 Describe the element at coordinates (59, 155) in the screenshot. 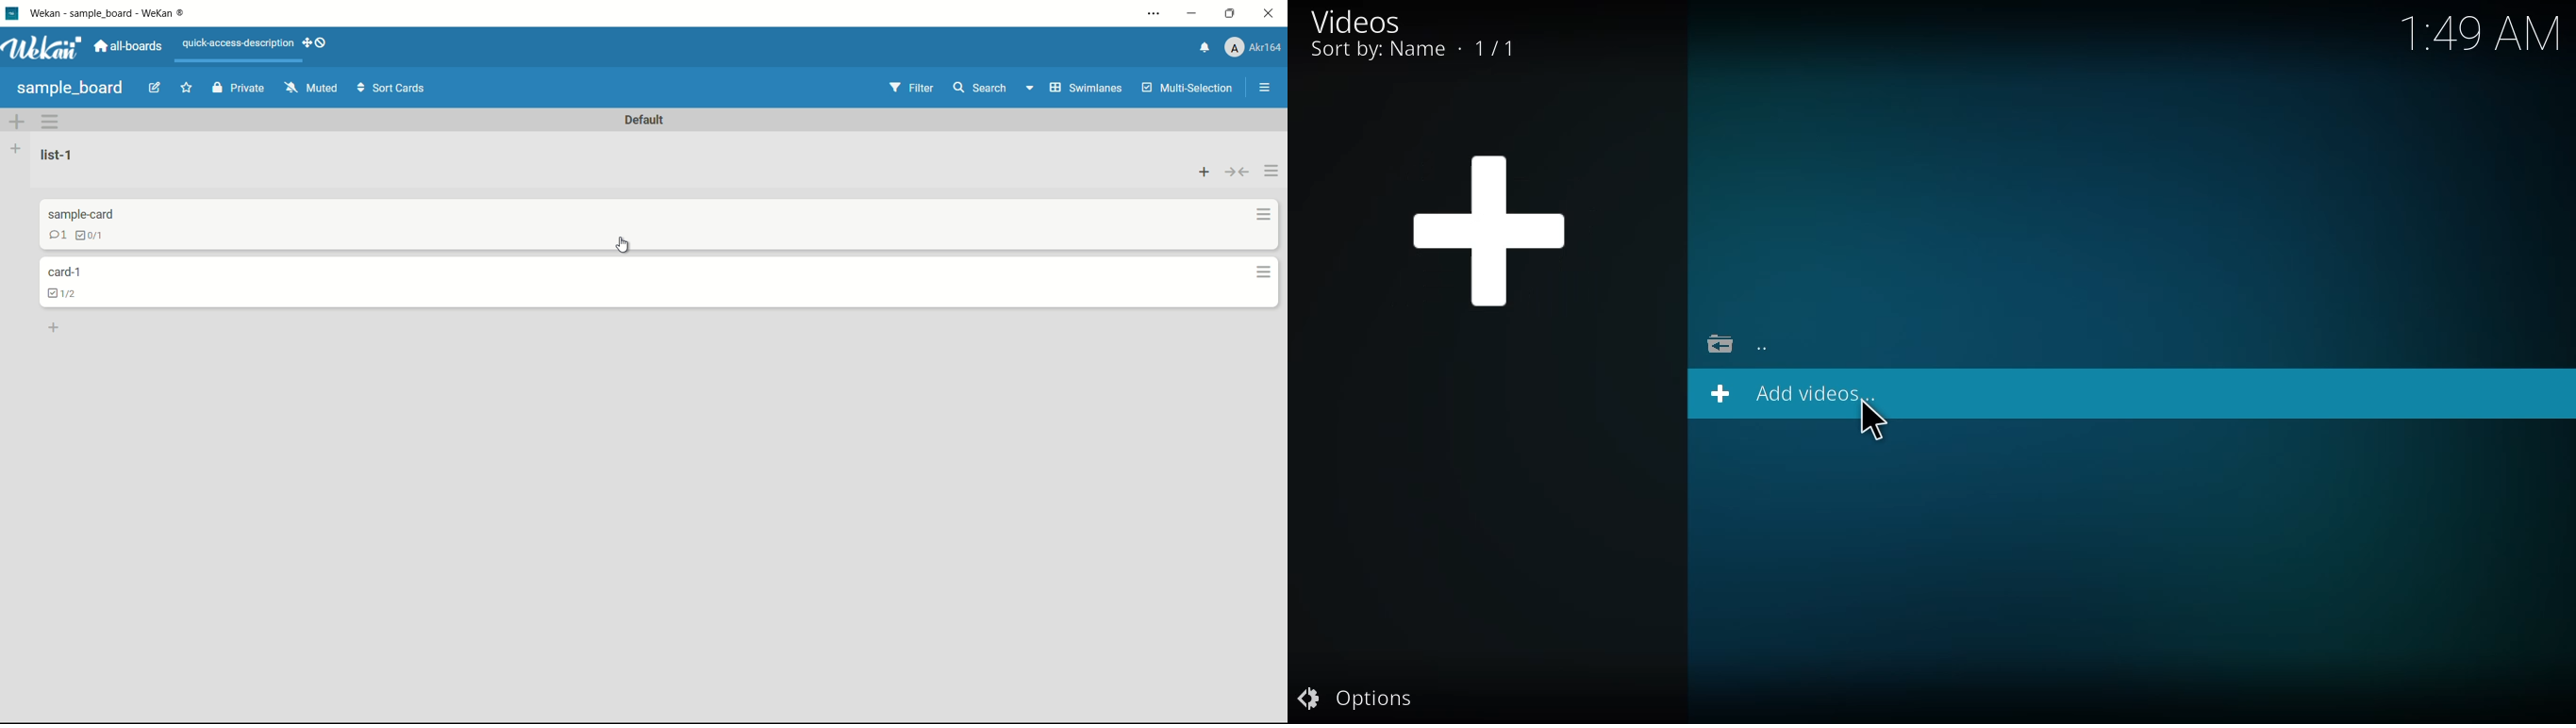

I see `list name` at that location.